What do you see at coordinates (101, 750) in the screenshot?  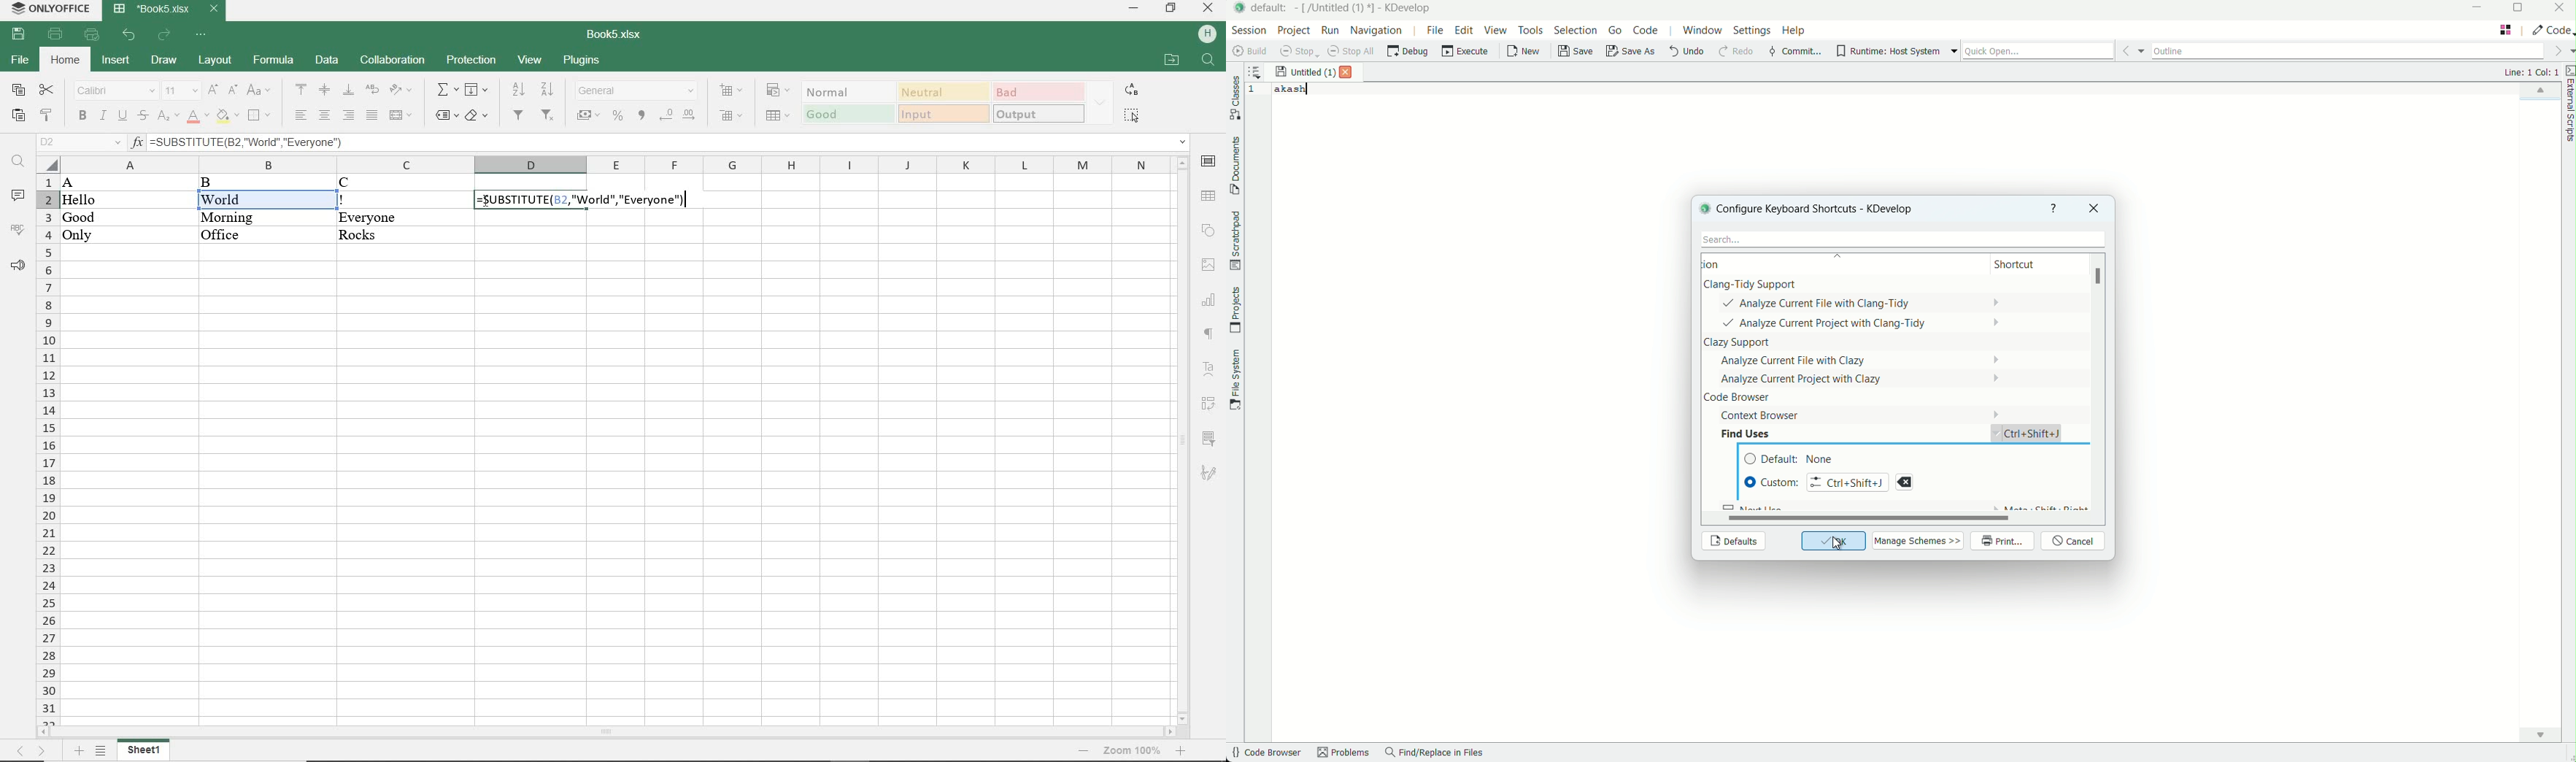 I see `list sheets` at bounding box center [101, 750].